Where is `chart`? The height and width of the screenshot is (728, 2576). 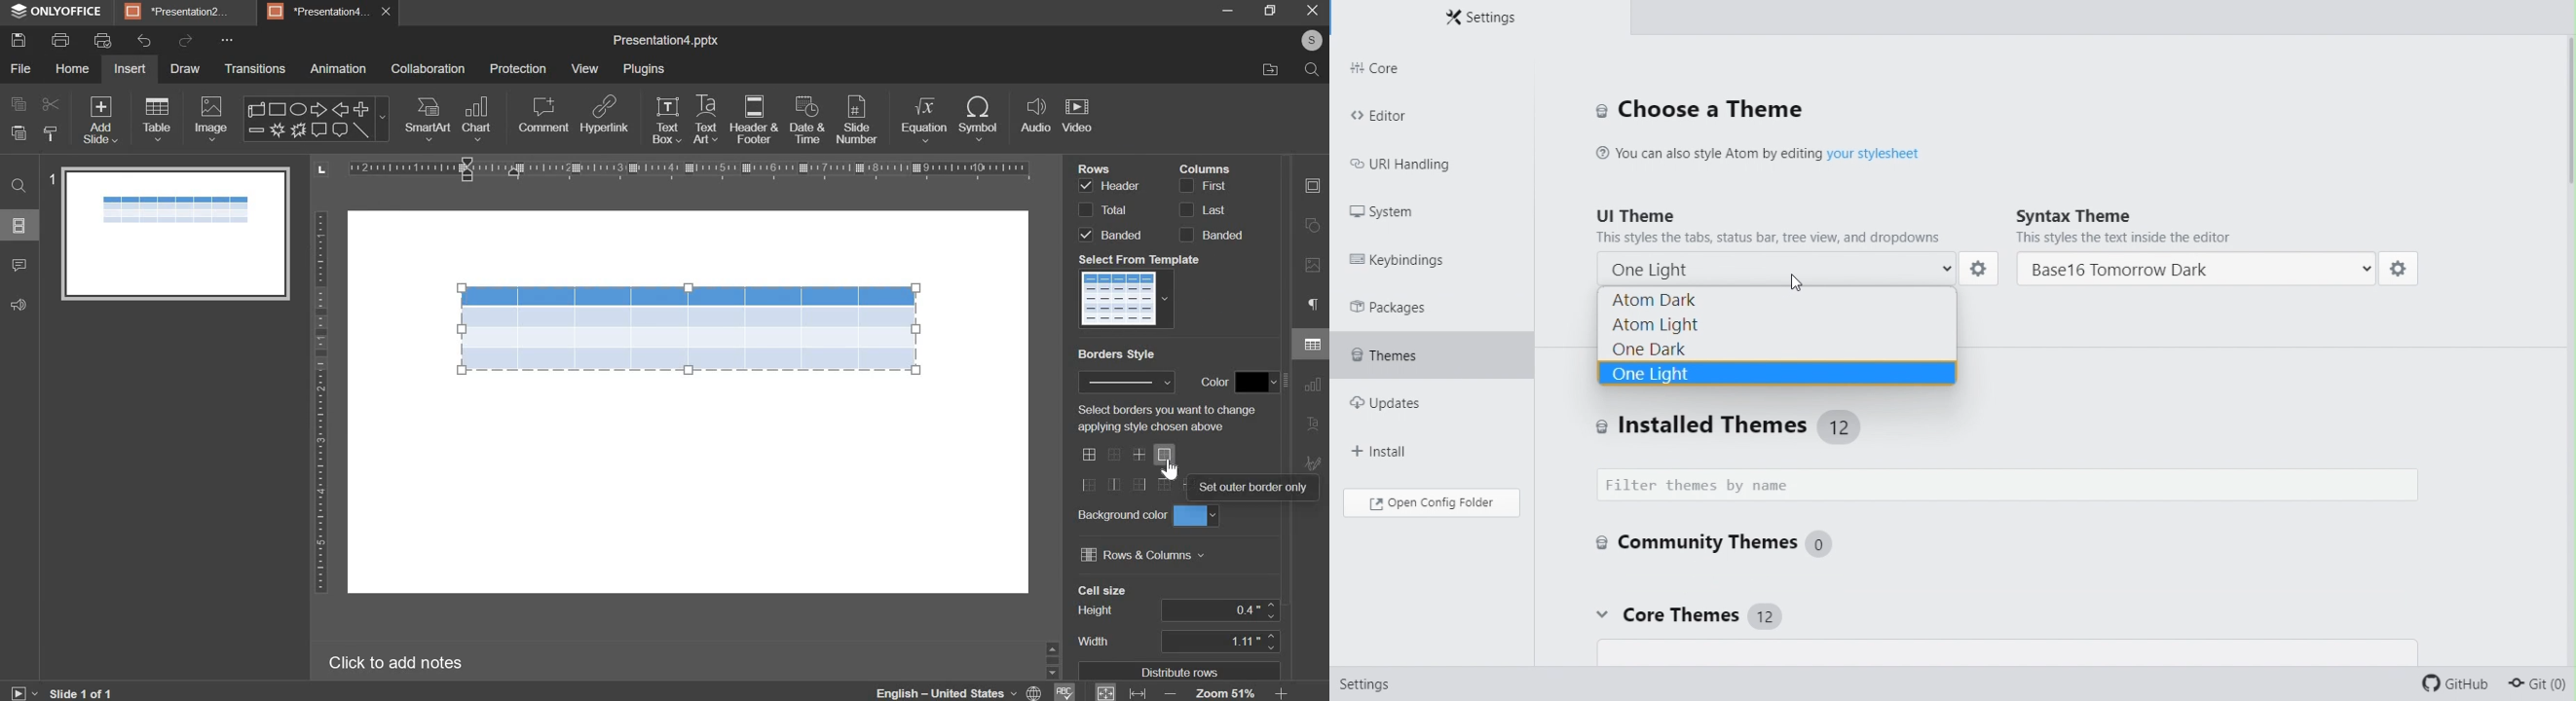 chart is located at coordinates (477, 118).